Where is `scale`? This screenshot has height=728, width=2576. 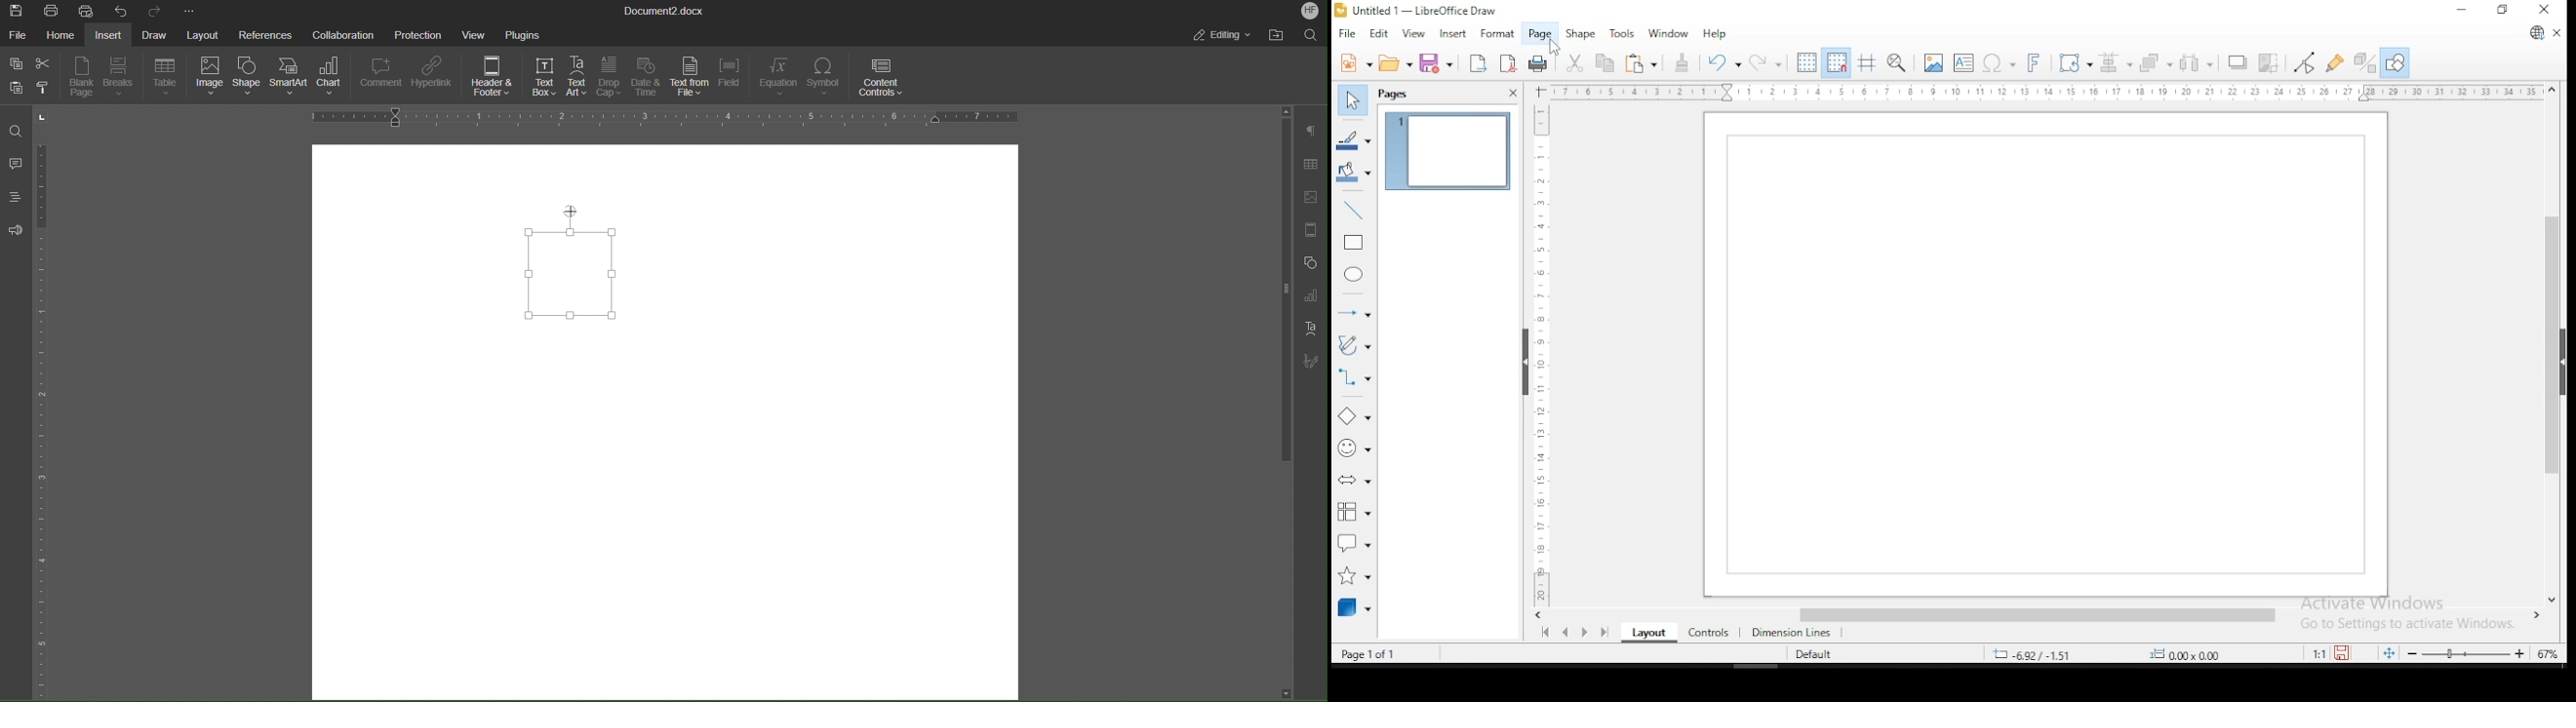
scale is located at coordinates (1541, 355).